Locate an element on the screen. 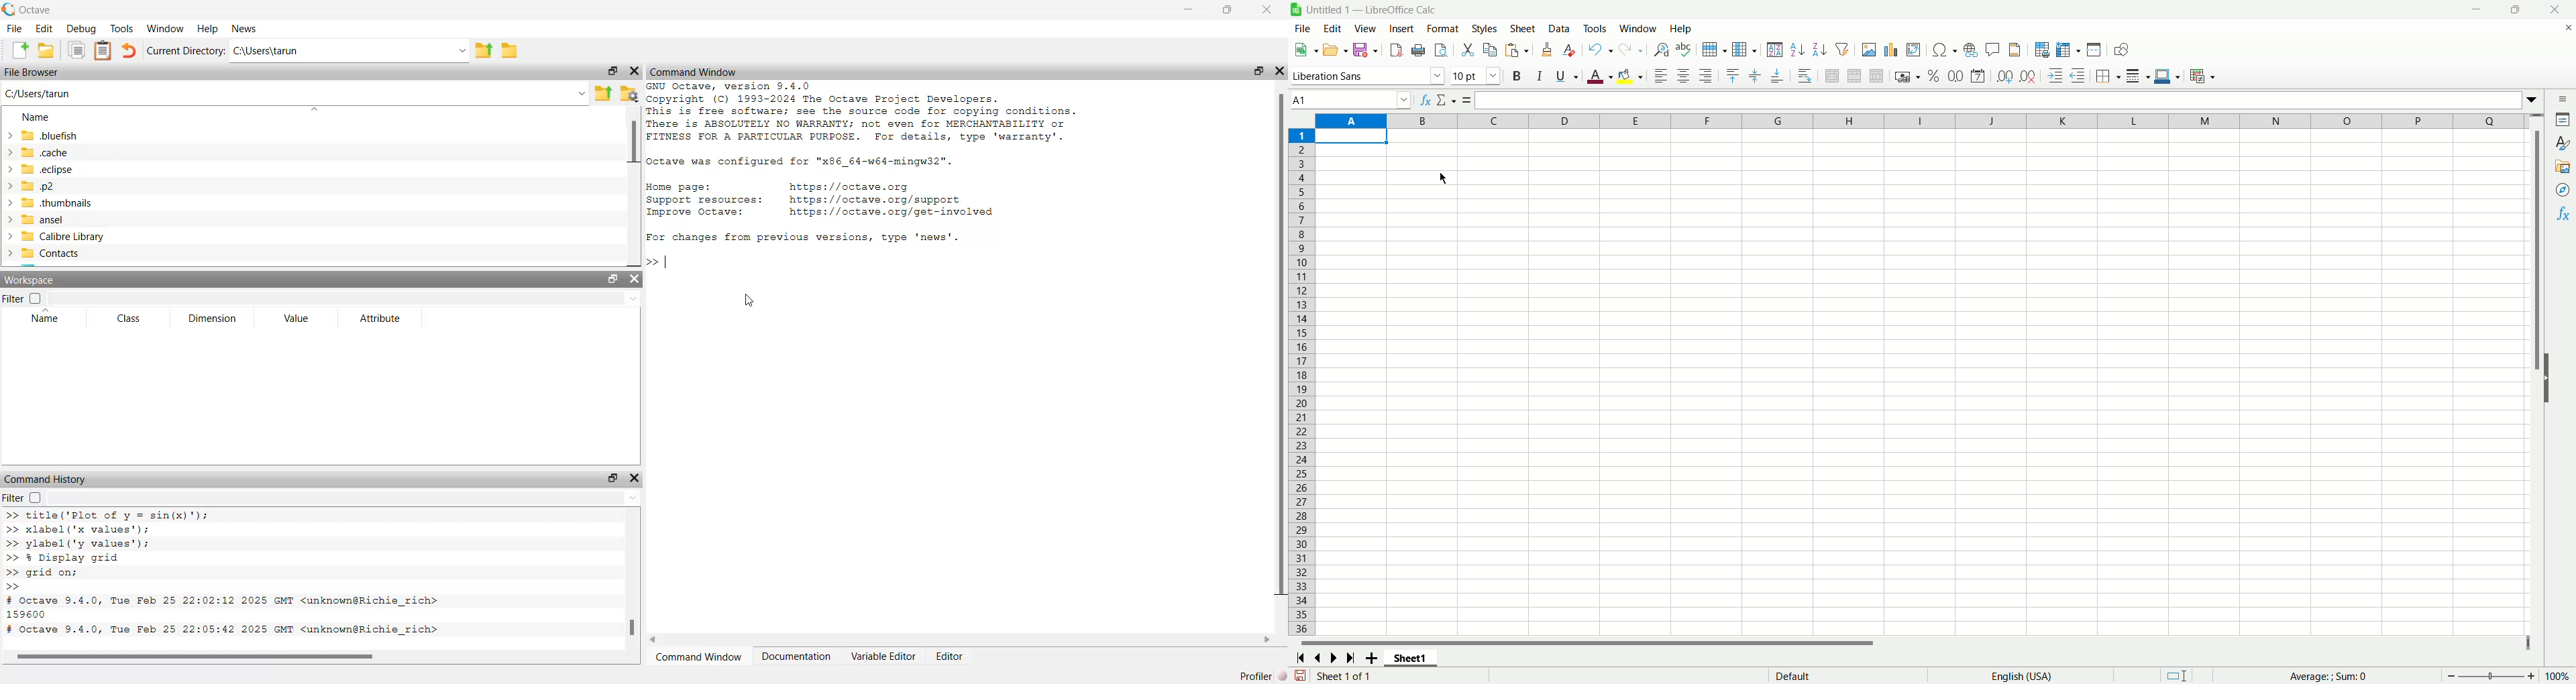 This screenshot has width=2576, height=700. redo is located at coordinates (1632, 50).